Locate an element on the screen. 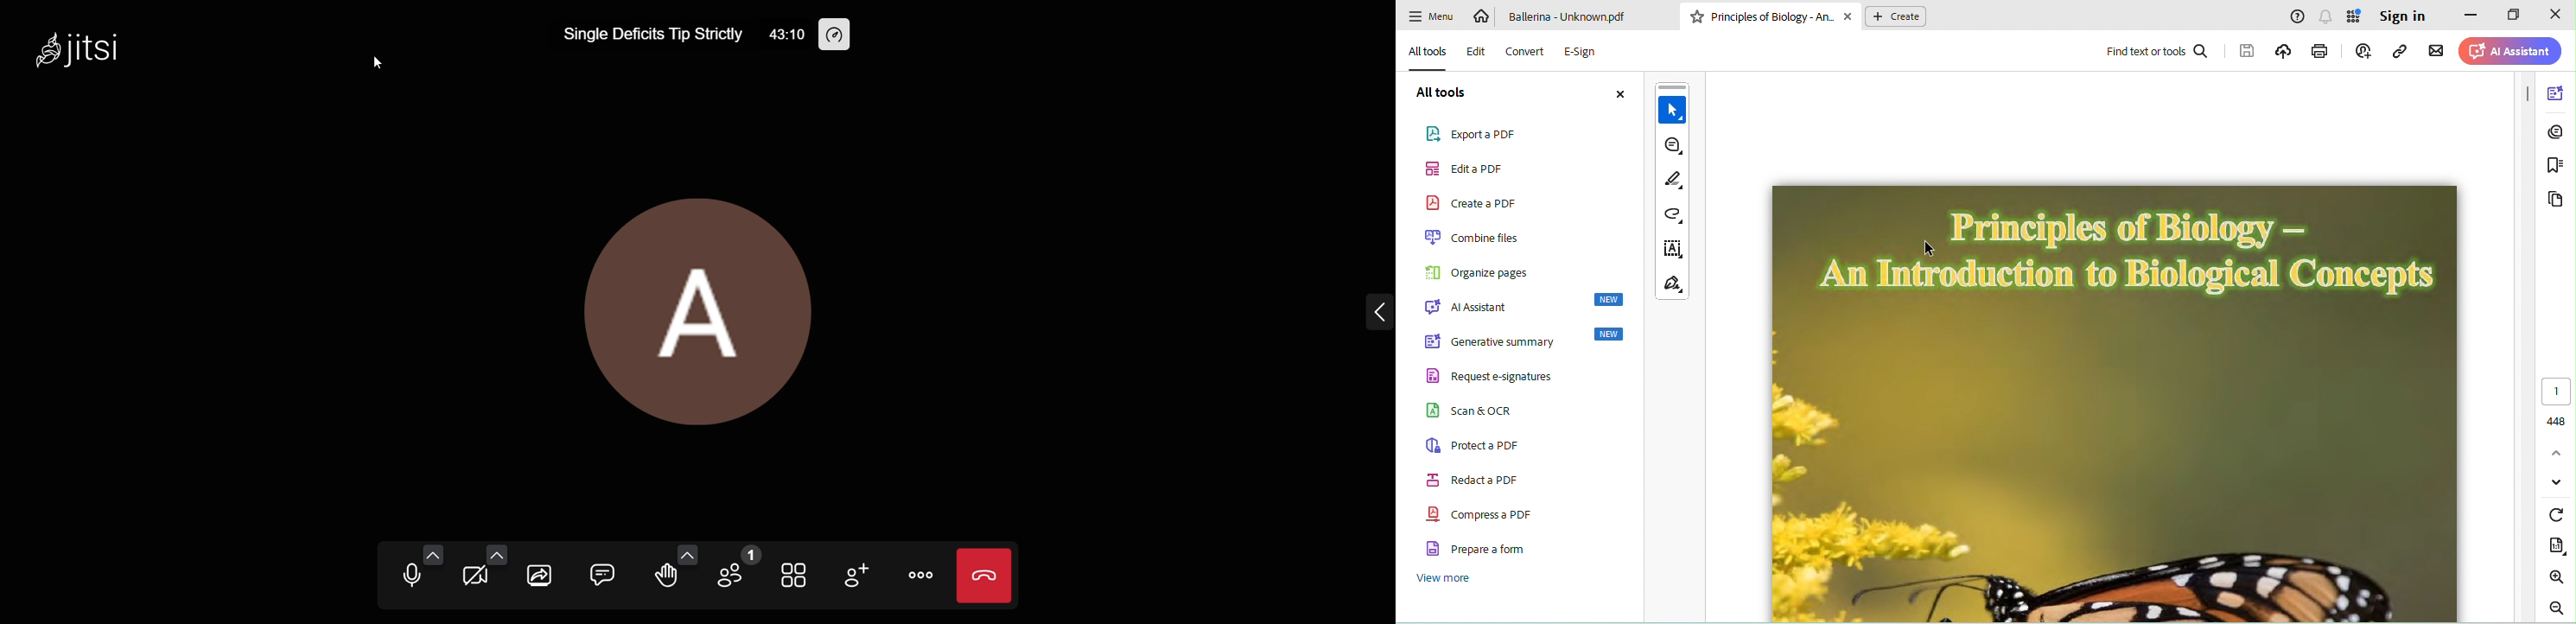  go to a specific bookmark is located at coordinates (2557, 166).